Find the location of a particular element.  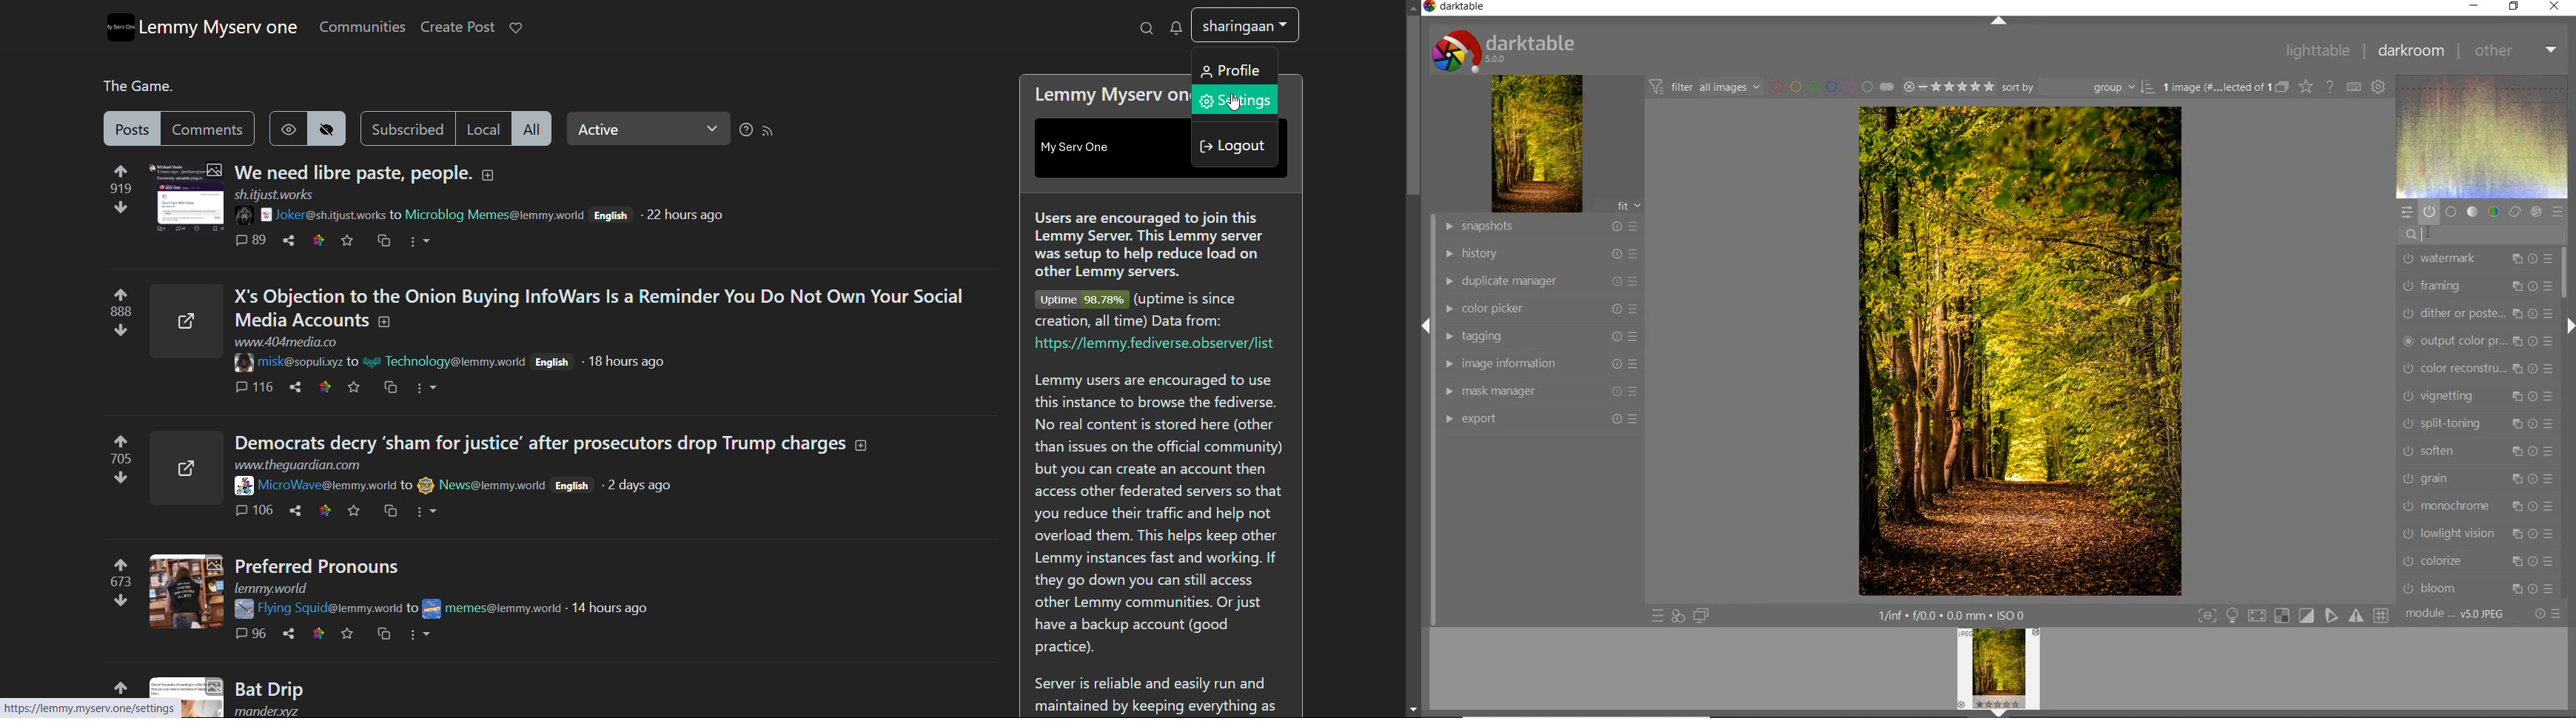

expand/collapse is located at coordinates (1997, 21).